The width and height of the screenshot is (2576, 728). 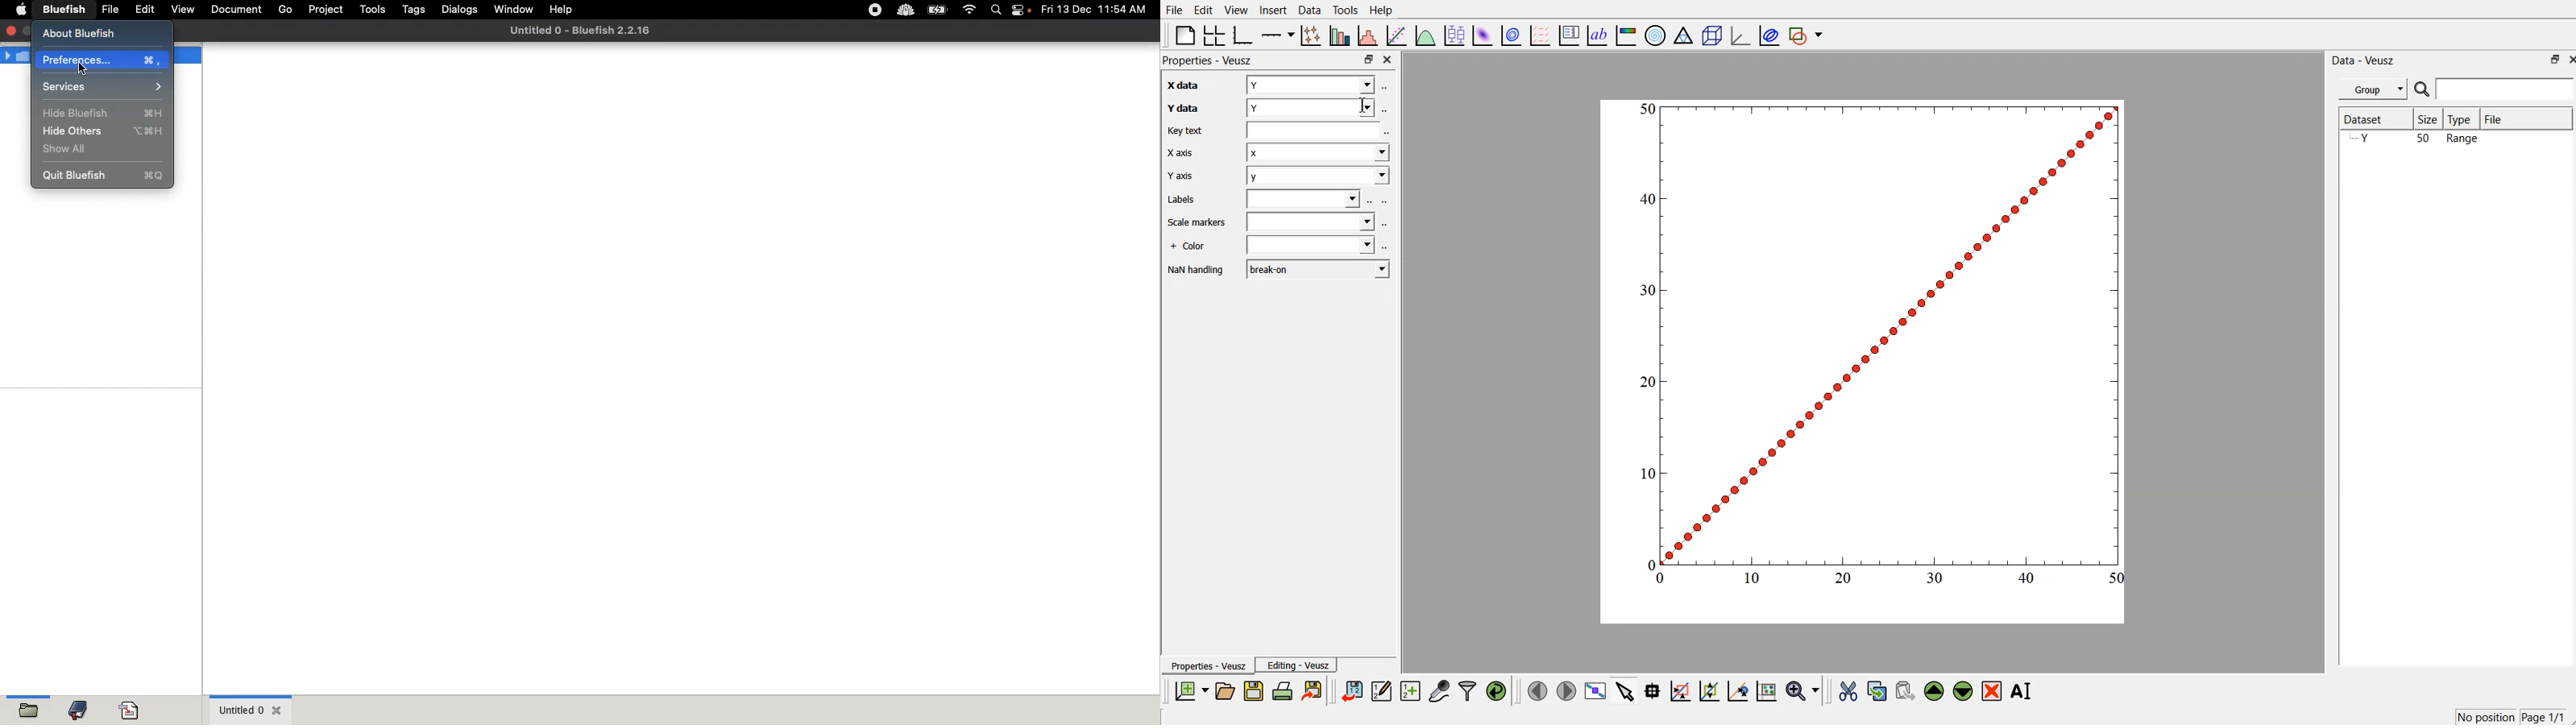 What do you see at coordinates (1877, 692) in the screenshot?
I see `copy the selected widgets` at bounding box center [1877, 692].